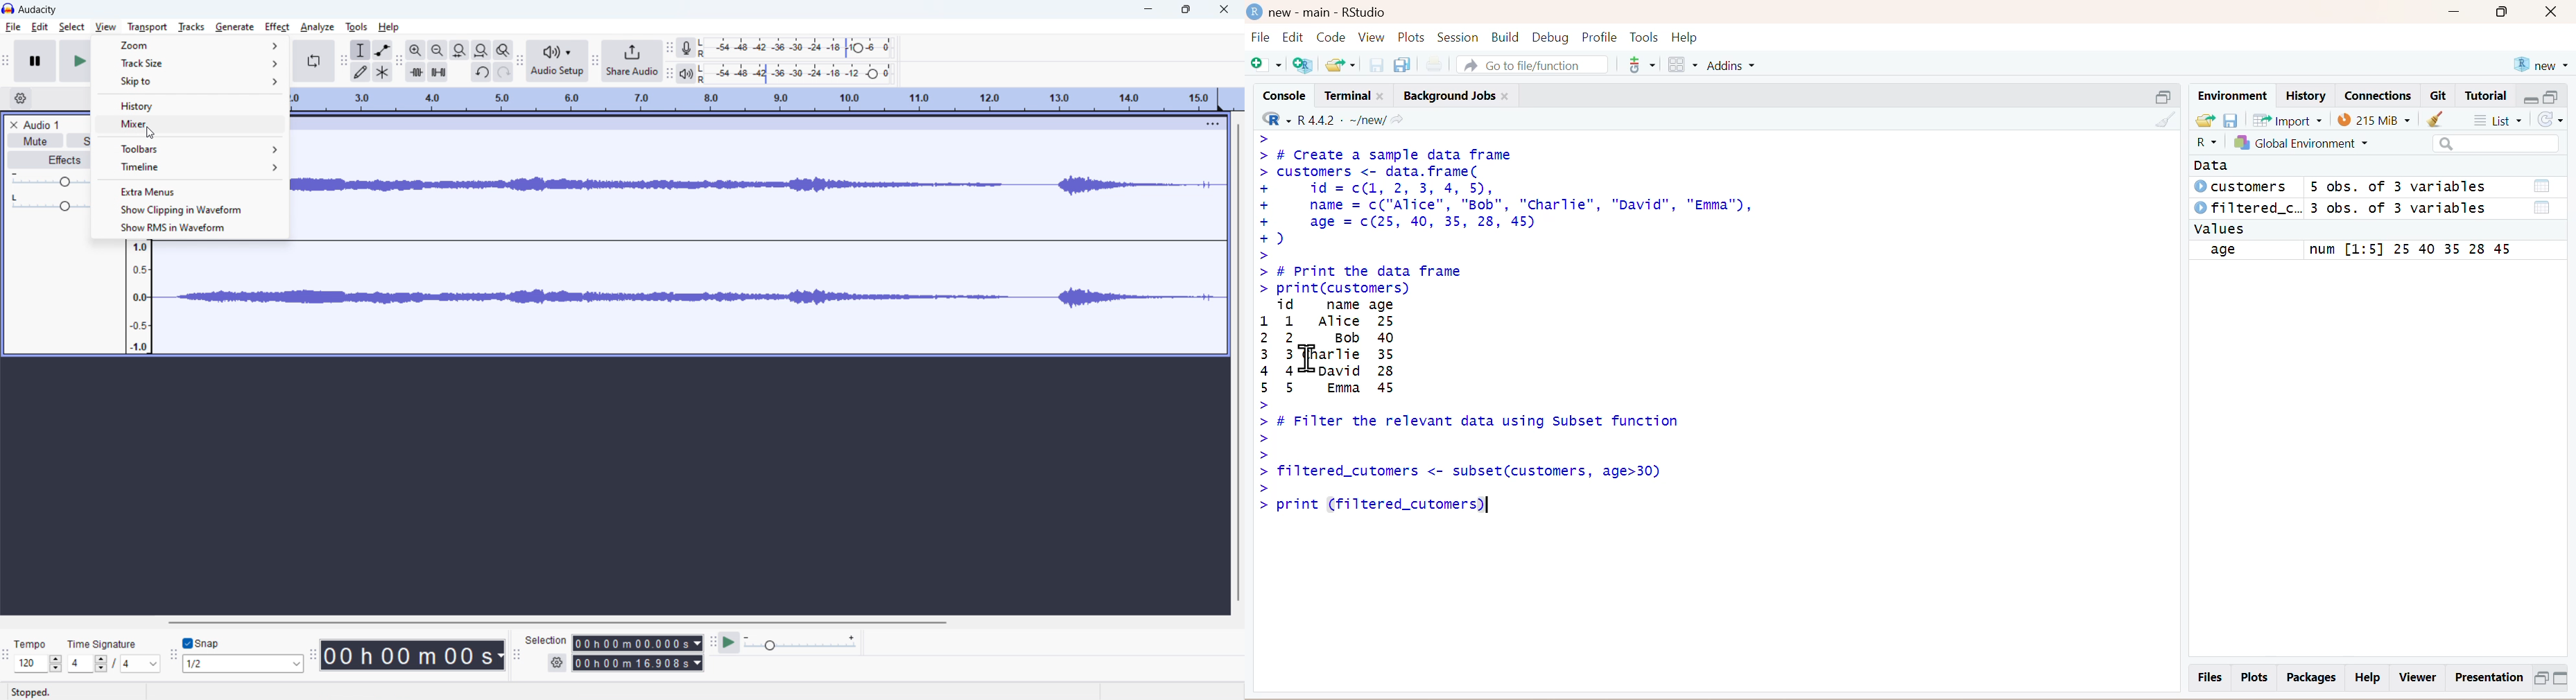  What do you see at coordinates (1645, 35) in the screenshot?
I see `Tools` at bounding box center [1645, 35].